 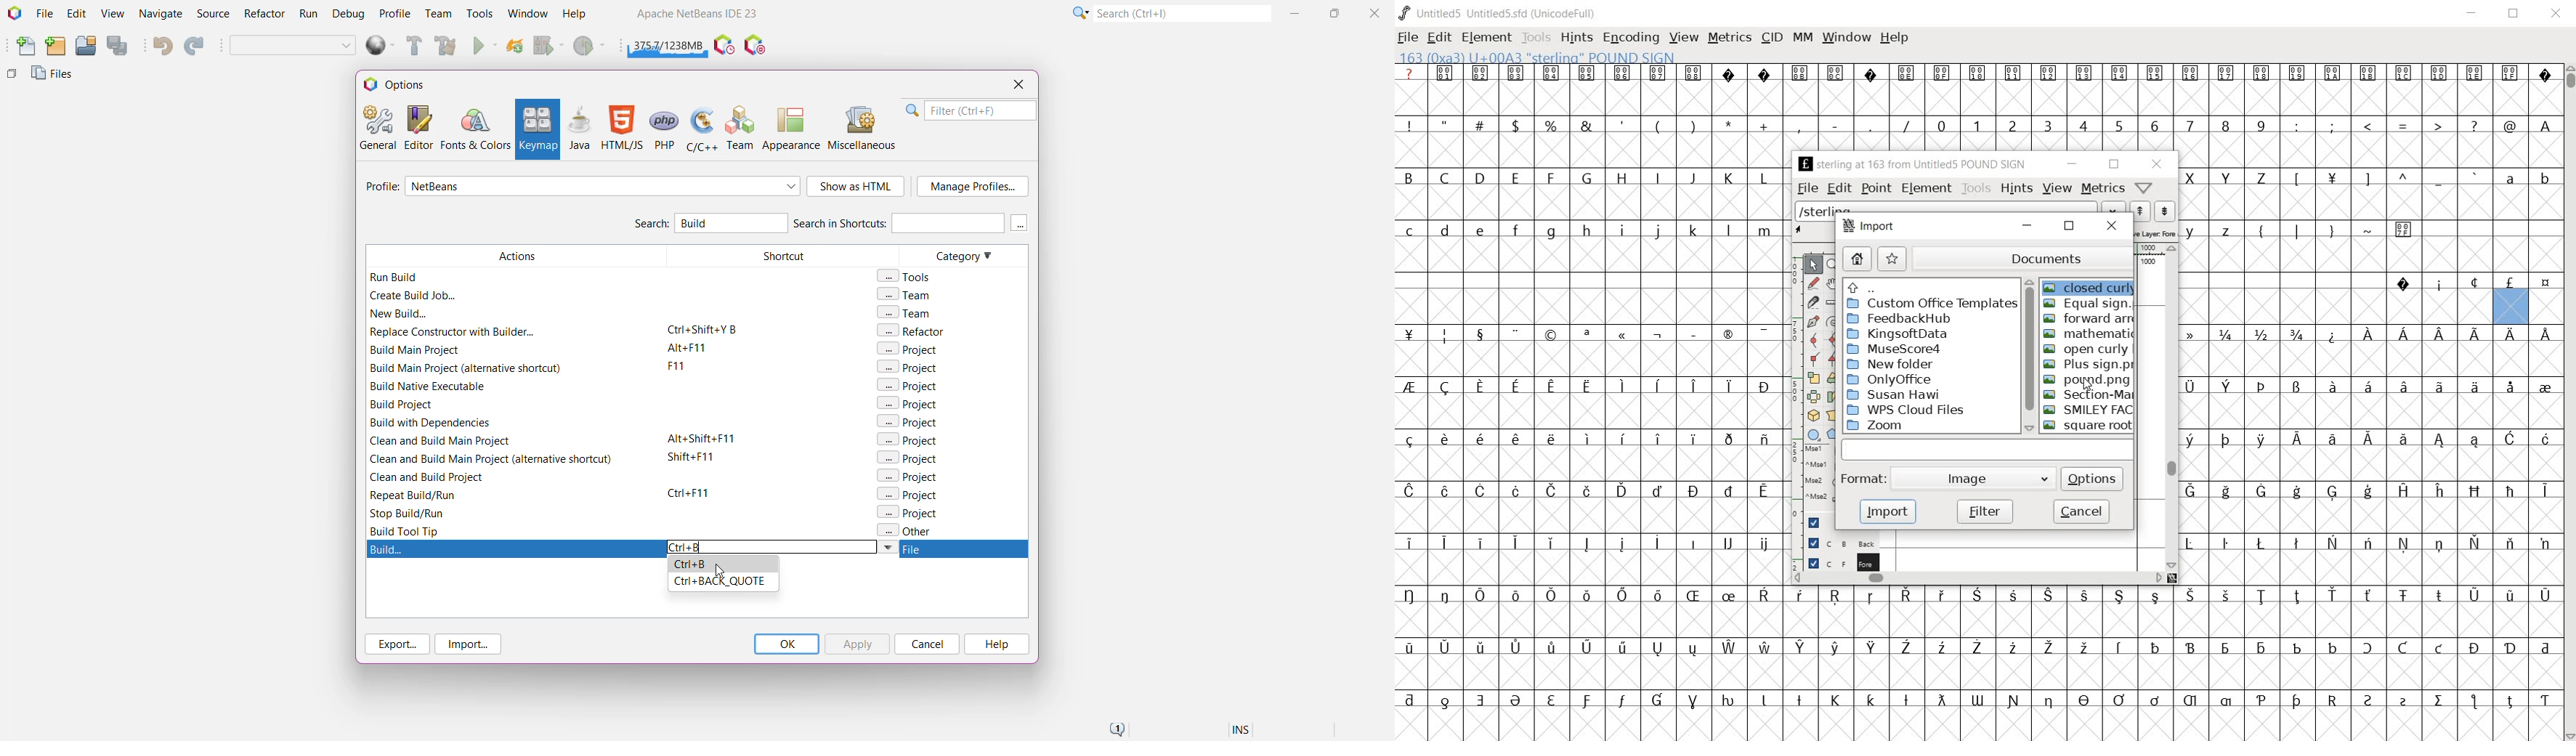 What do you see at coordinates (2473, 595) in the screenshot?
I see `Symbol` at bounding box center [2473, 595].